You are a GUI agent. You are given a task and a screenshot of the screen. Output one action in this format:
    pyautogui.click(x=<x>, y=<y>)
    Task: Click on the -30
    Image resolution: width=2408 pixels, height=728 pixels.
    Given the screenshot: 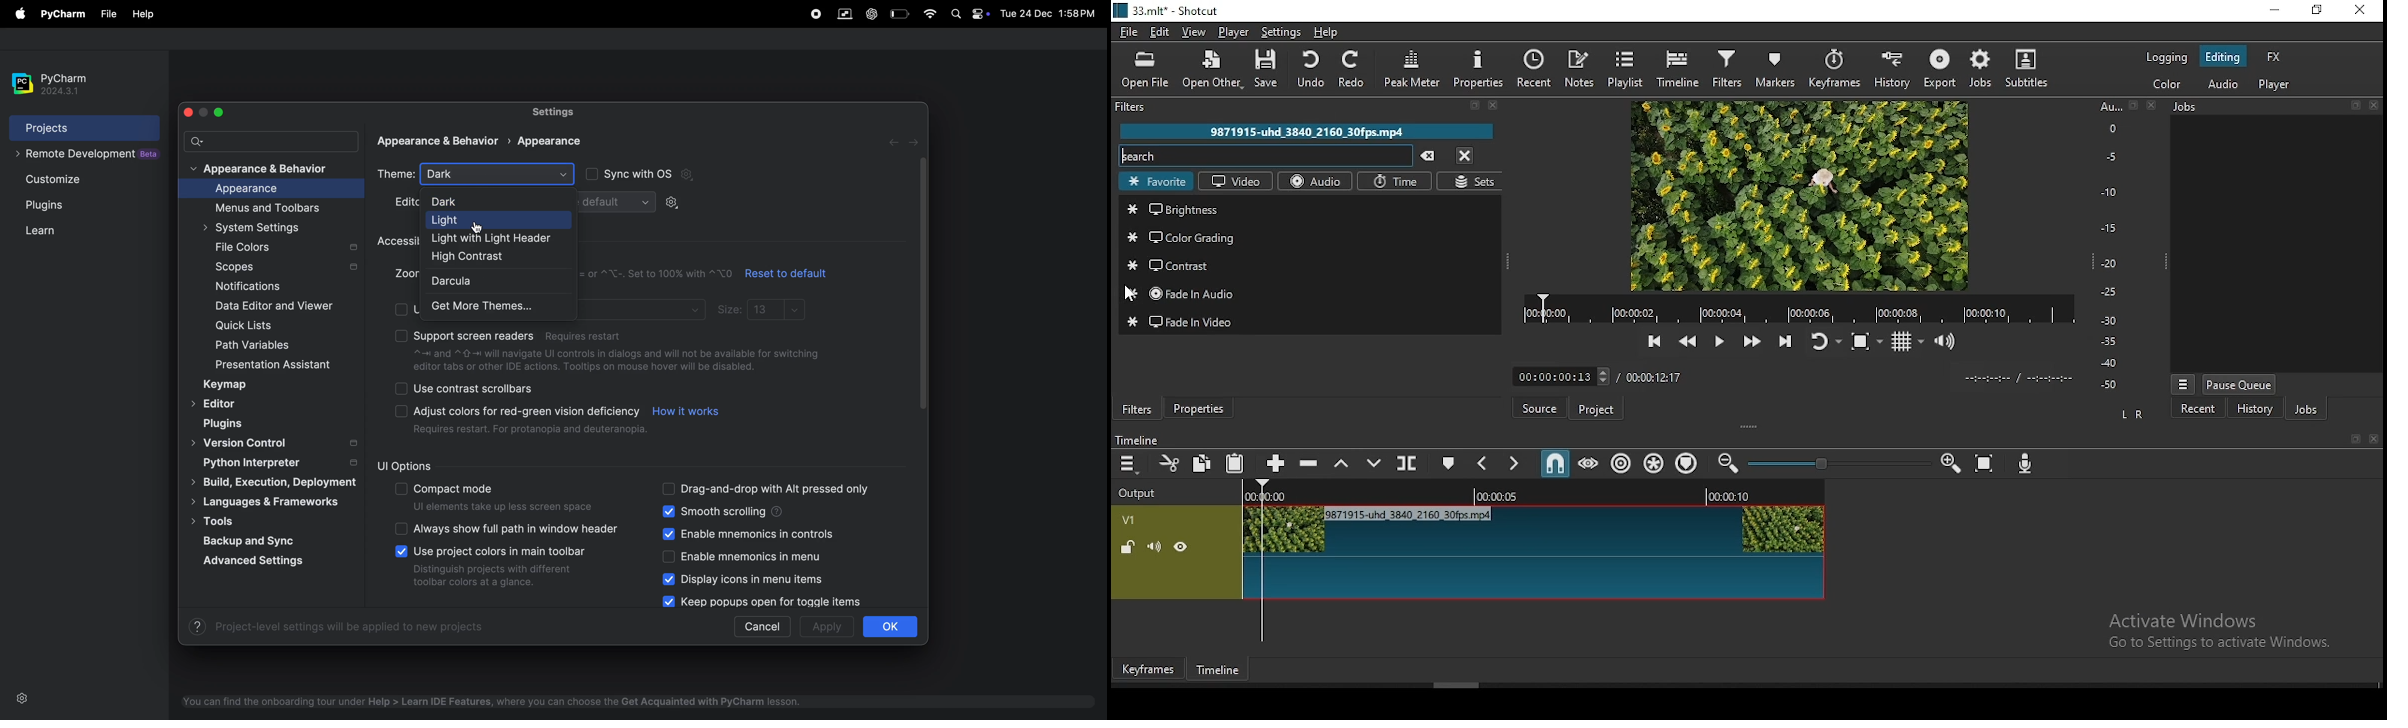 What is the action you would take?
    pyautogui.click(x=2109, y=319)
    